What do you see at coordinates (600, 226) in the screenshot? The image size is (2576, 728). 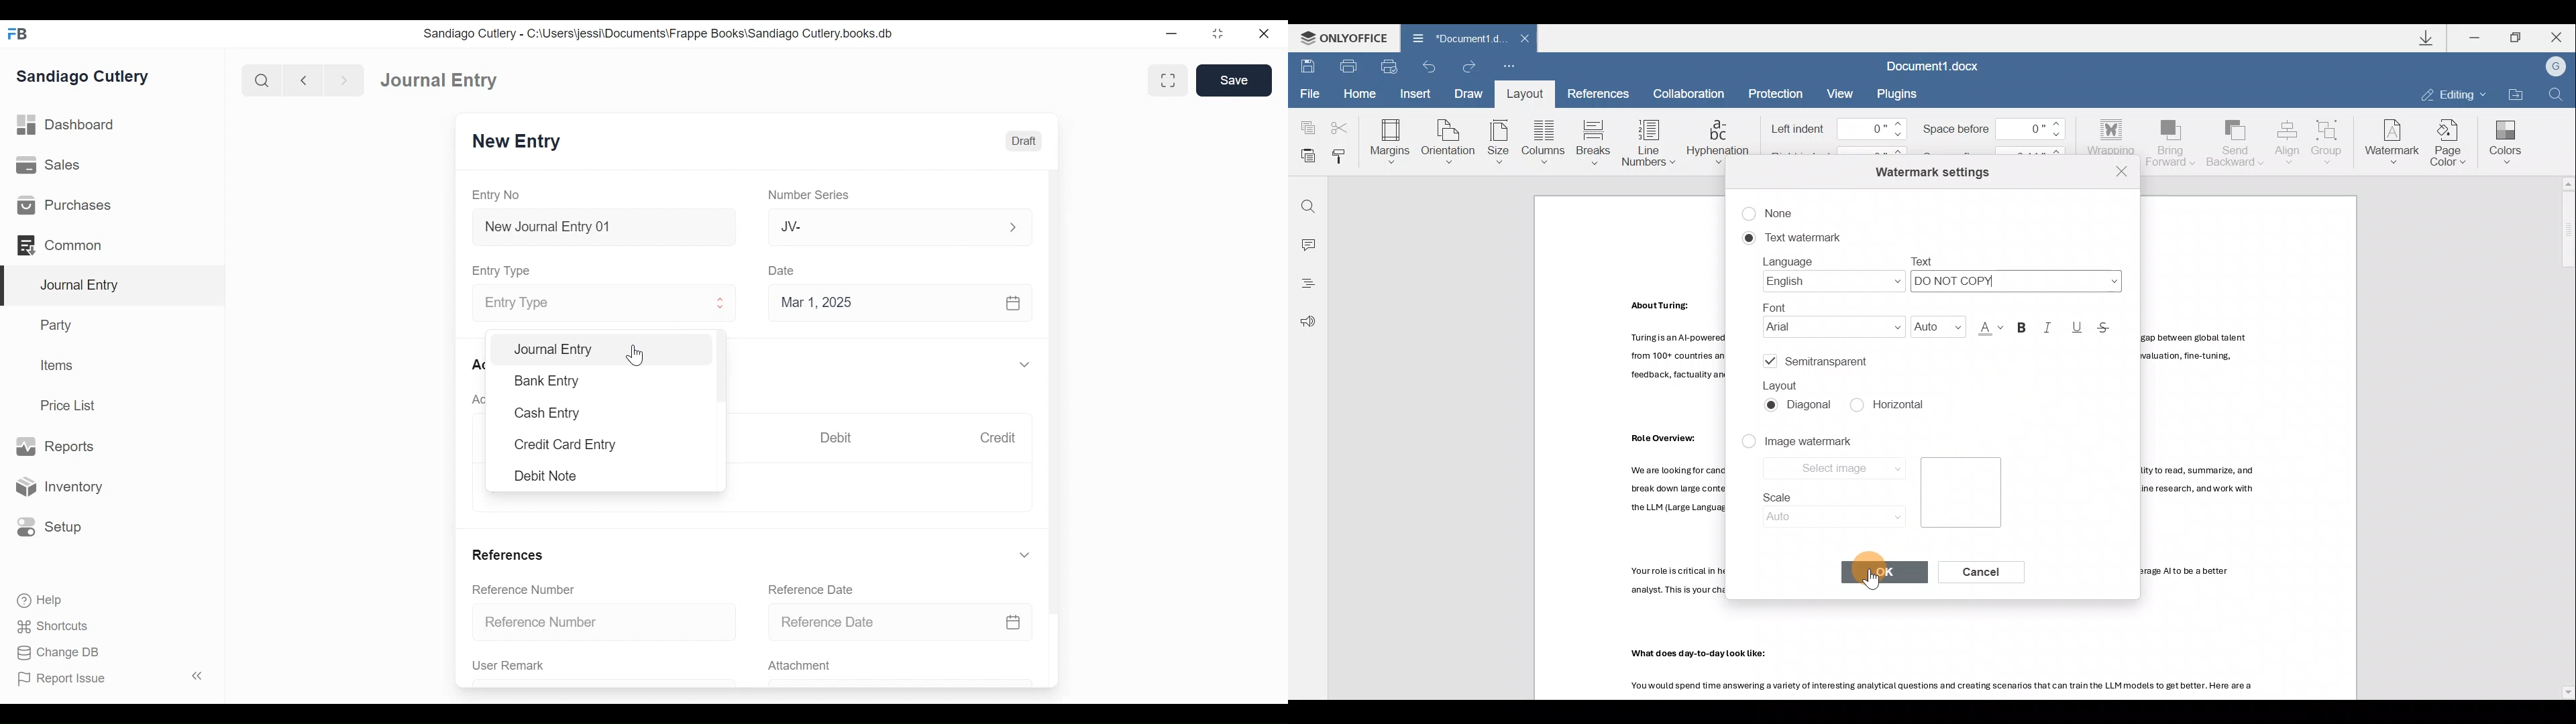 I see `New Journal Entry 01` at bounding box center [600, 226].